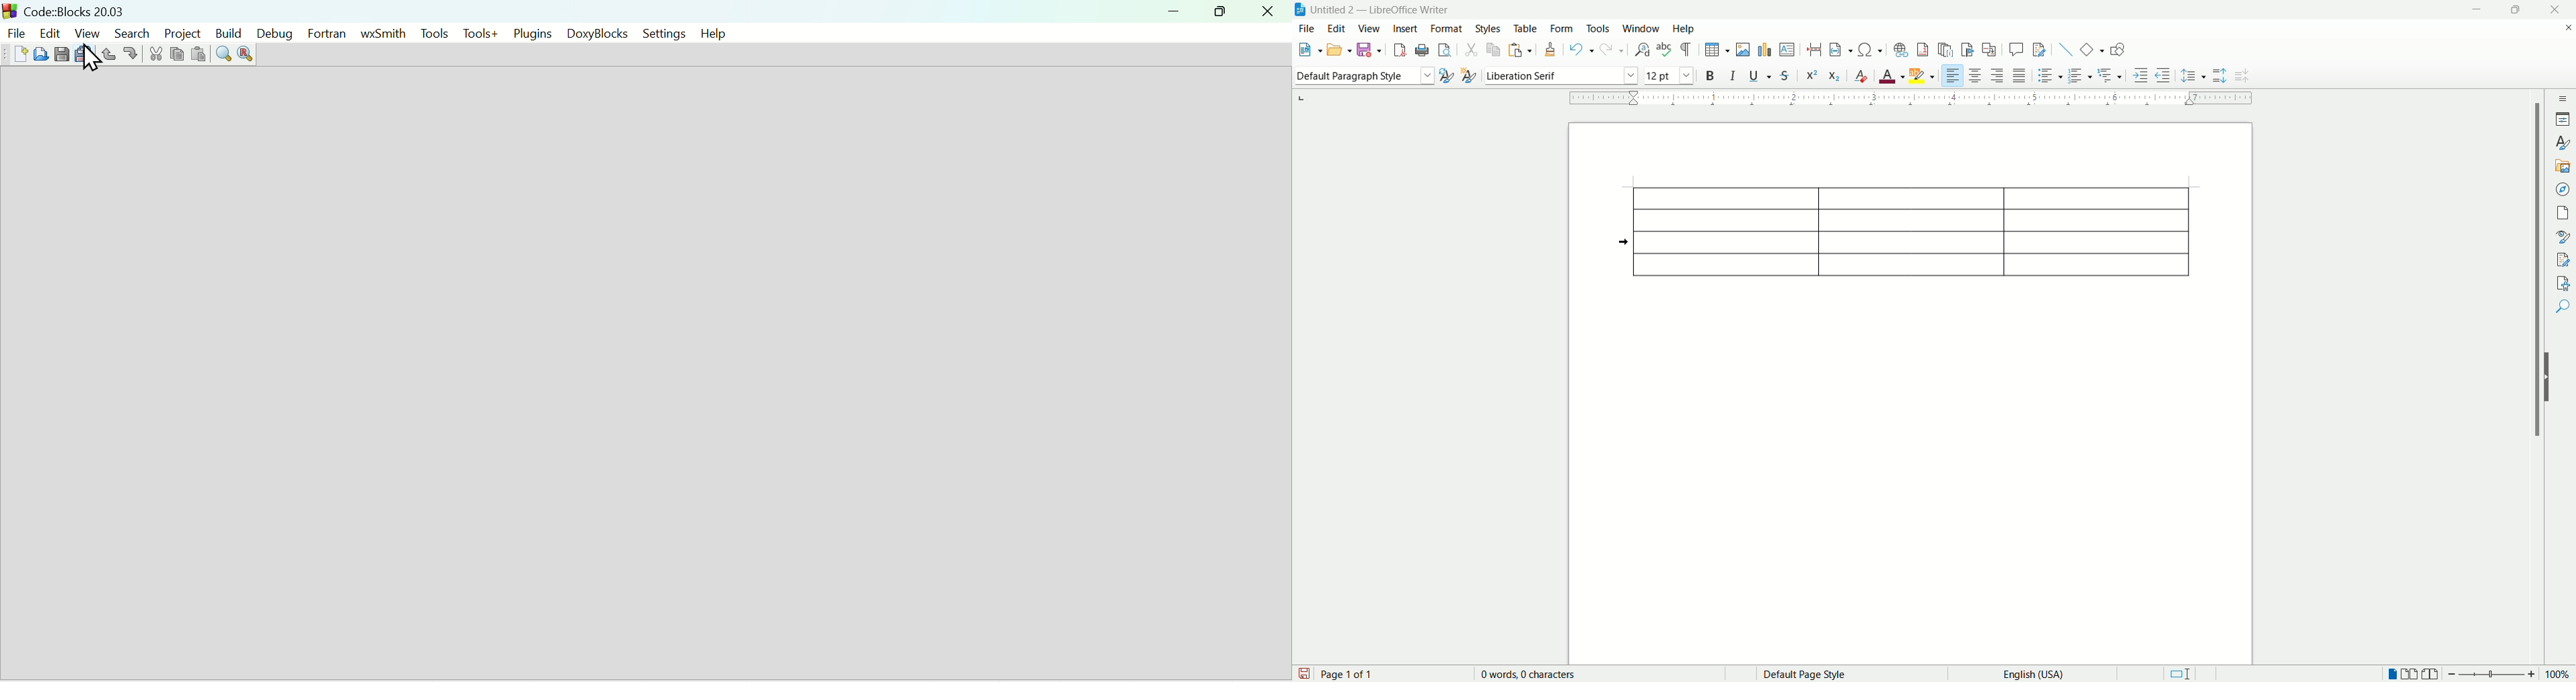 This screenshot has width=2576, height=700. Describe the element at coordinates (1764, 49) in the screenshot. I see `insert chart` at that location.